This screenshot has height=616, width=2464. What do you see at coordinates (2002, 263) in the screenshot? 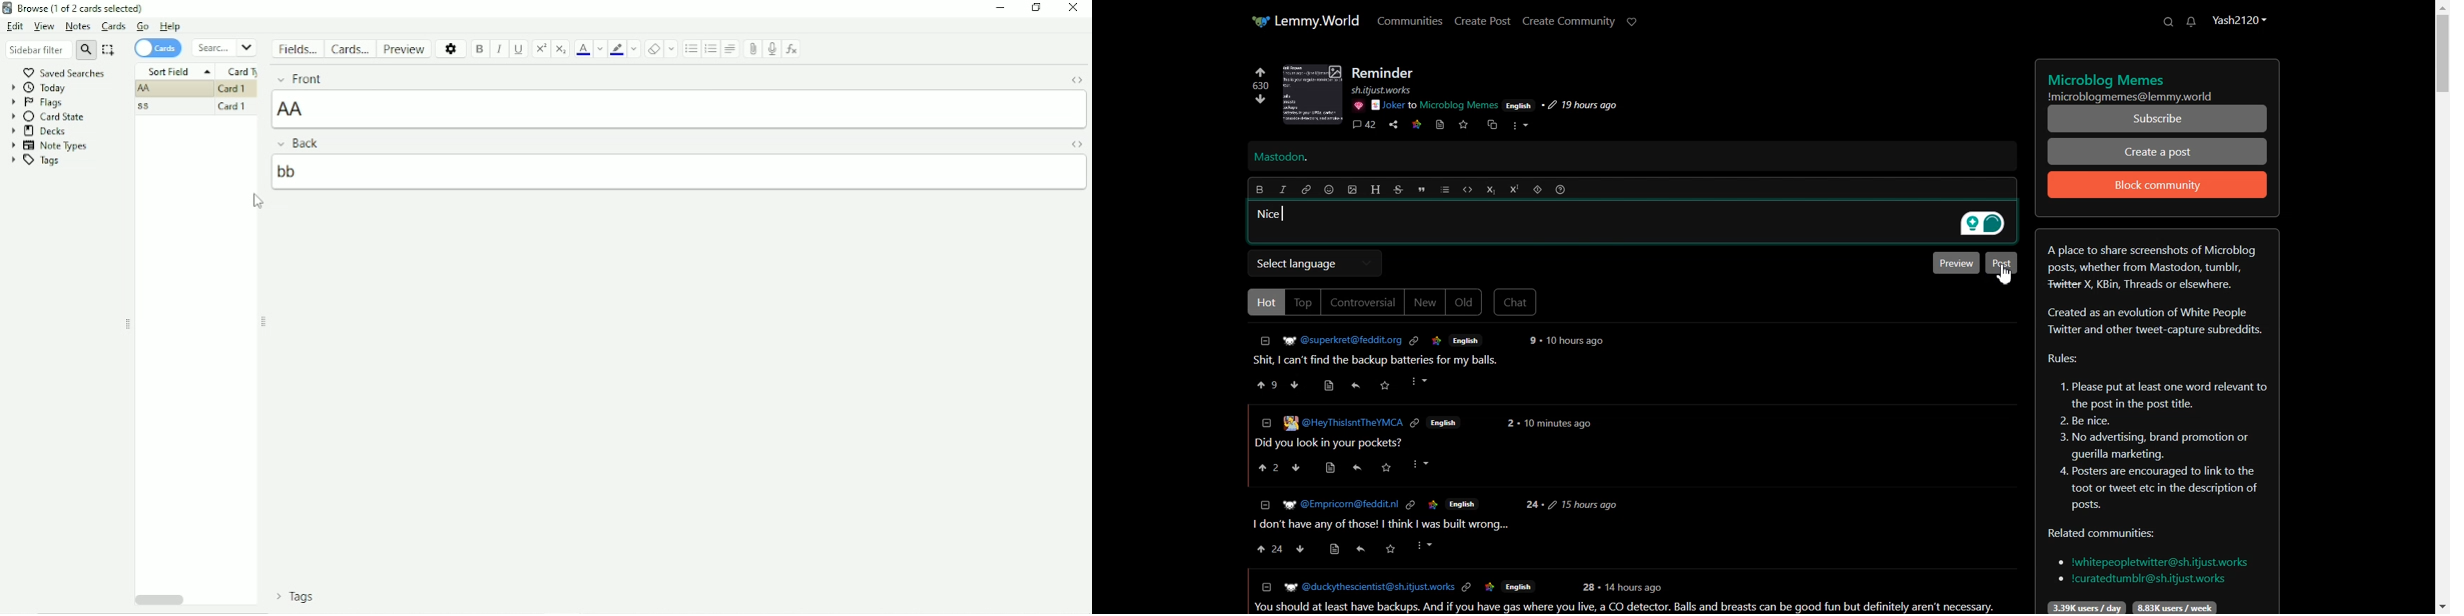
I see `Post` at bounding box center [2002, 263].